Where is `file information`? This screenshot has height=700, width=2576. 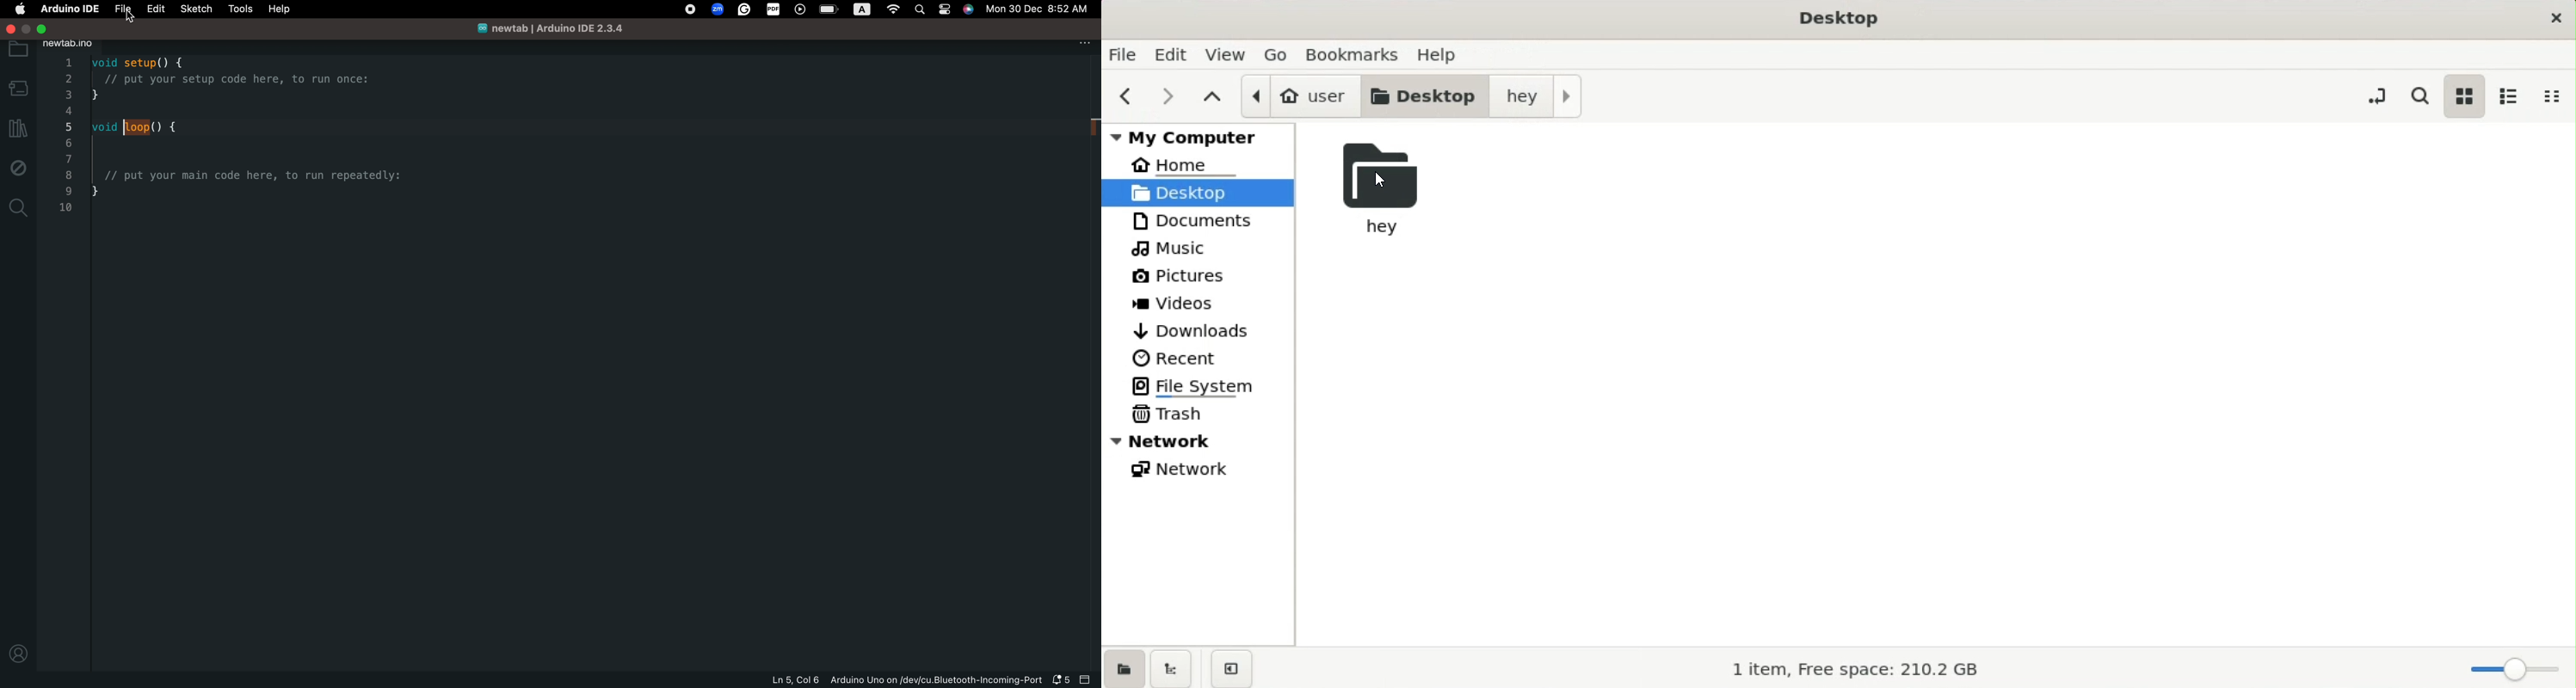 file information is located at coordinates (903, 680).